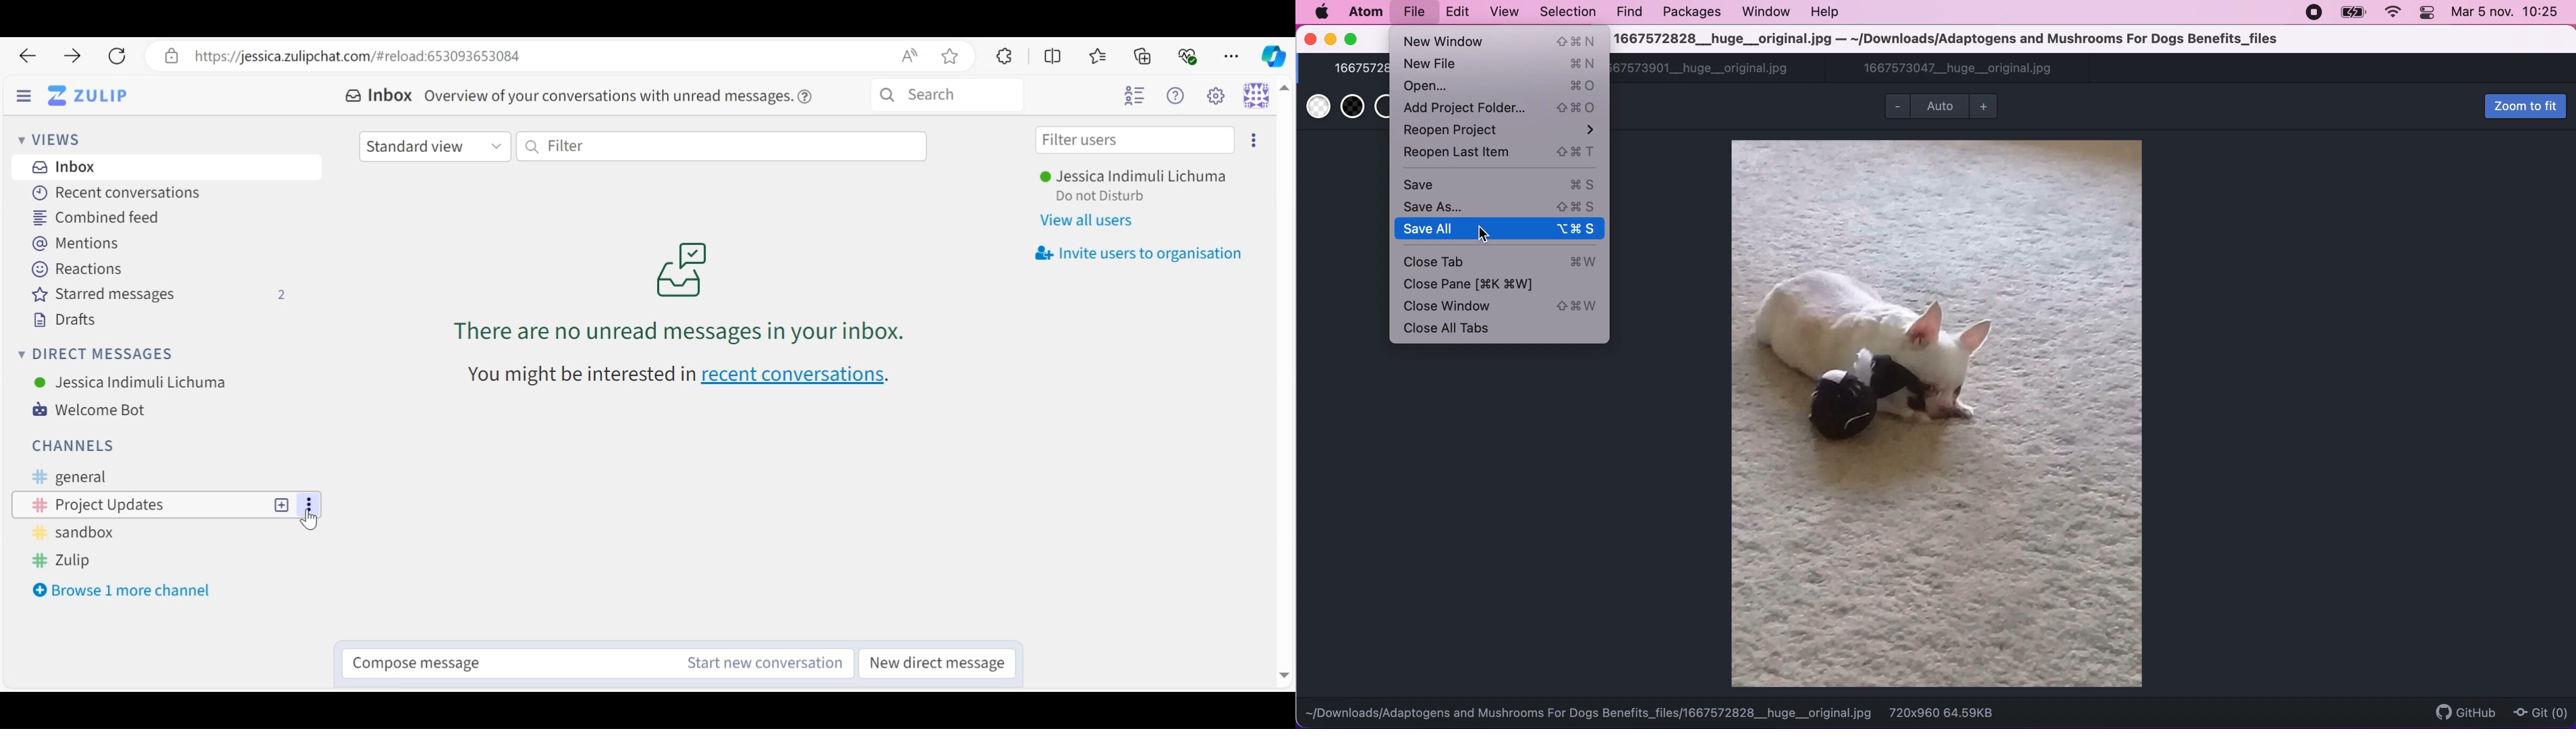  Describe the element at coordinates (310, 505) in the screenshot. I see `More Options` at that location.